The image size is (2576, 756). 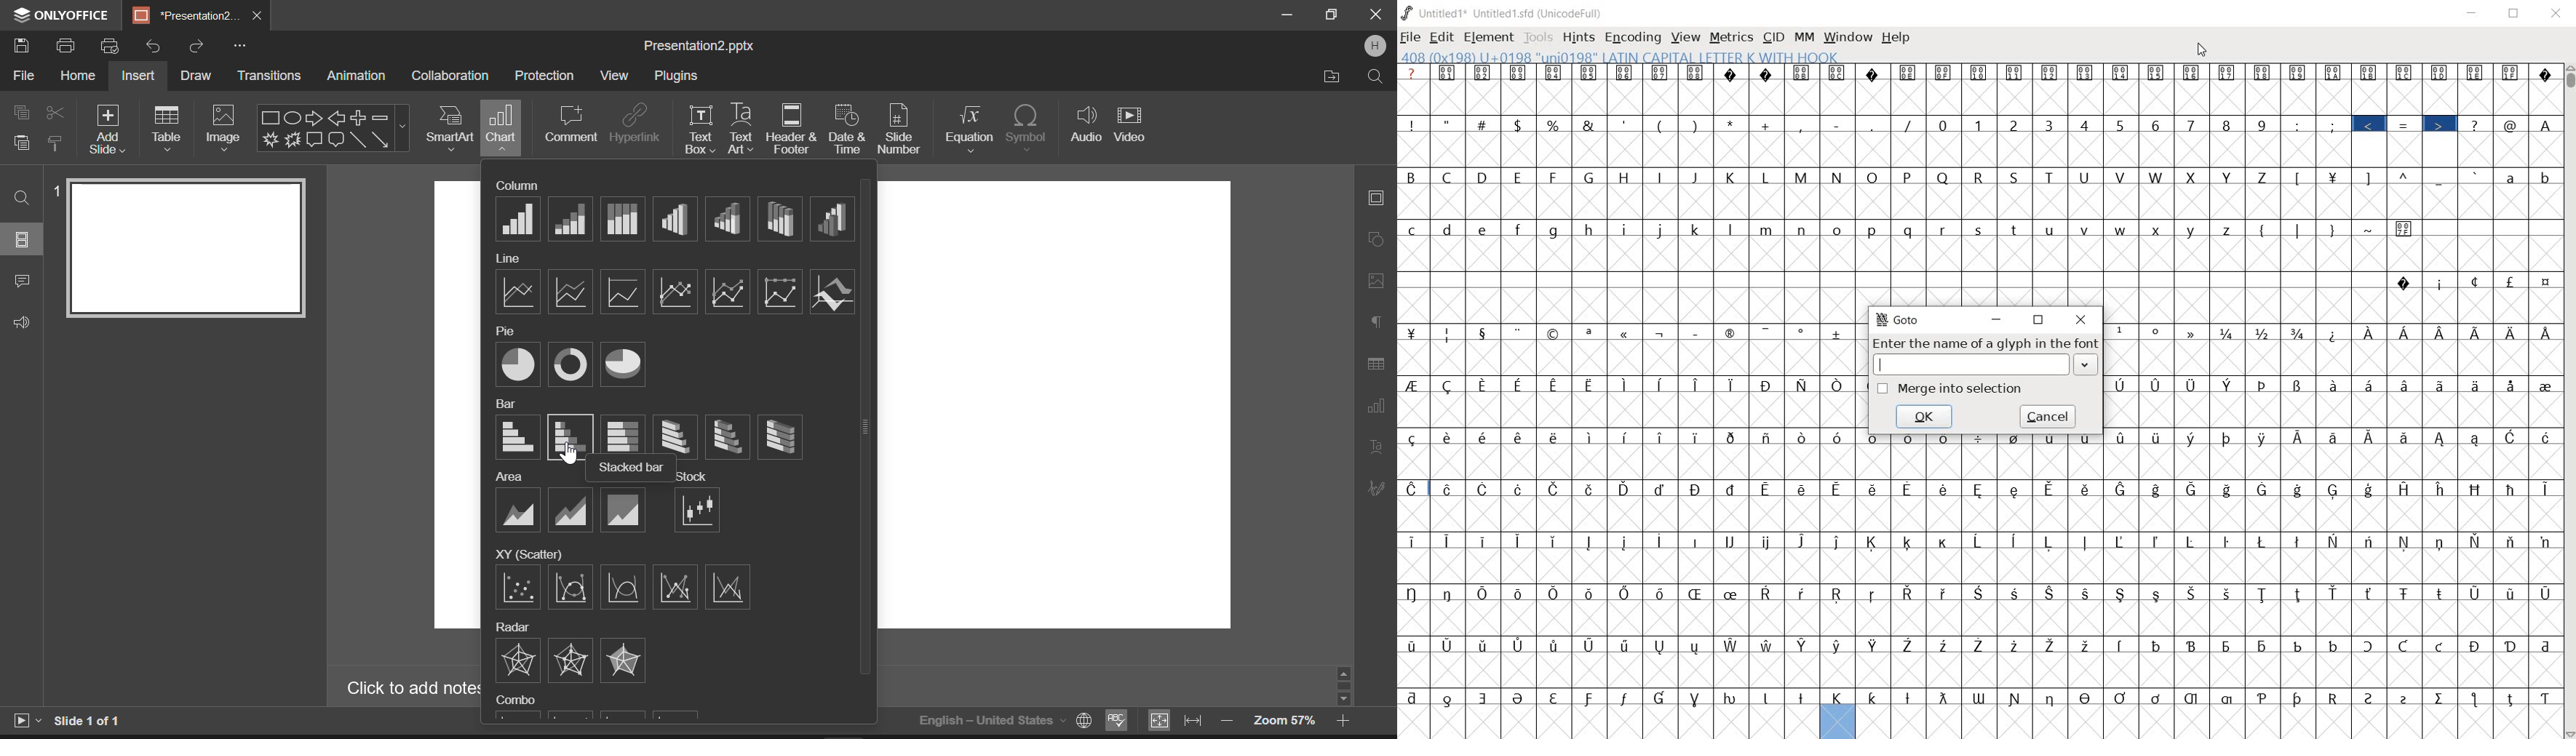 What do you see at coordinates (22, 283) in the screenshot?
I see `Comments` at bounding box center [22, 283].